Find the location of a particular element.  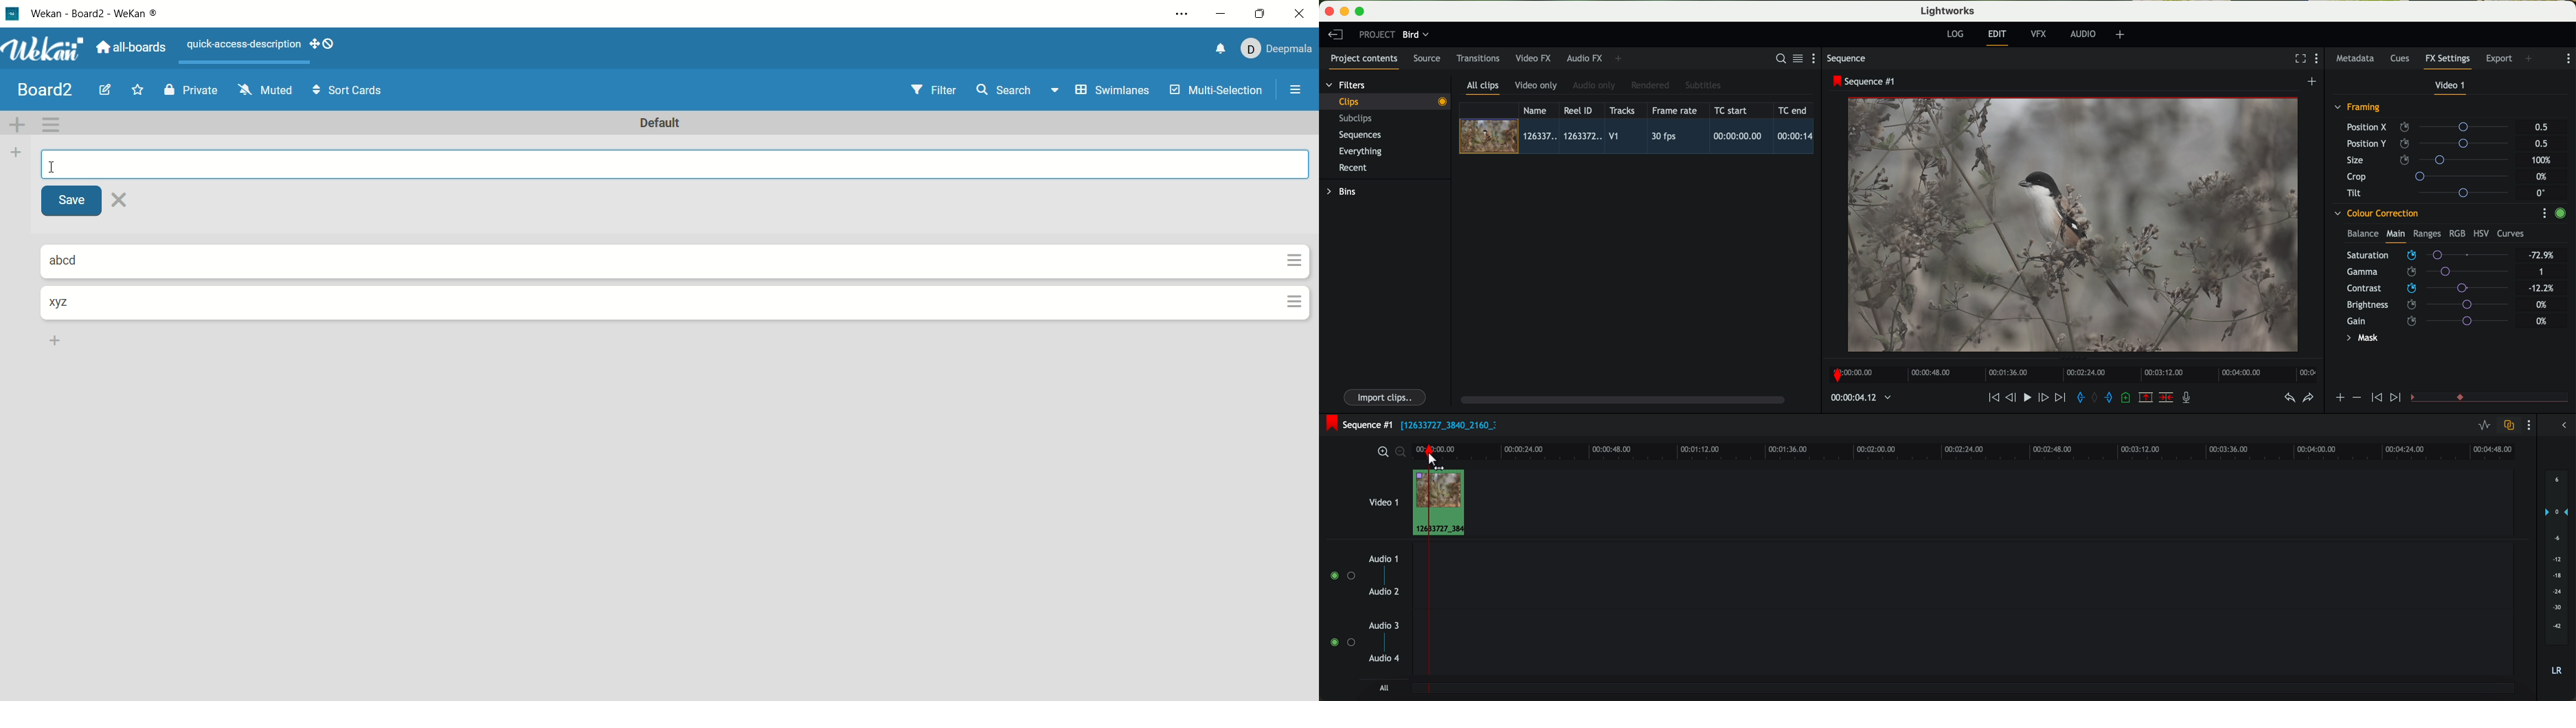

export is located at coordinates (2500, 60).